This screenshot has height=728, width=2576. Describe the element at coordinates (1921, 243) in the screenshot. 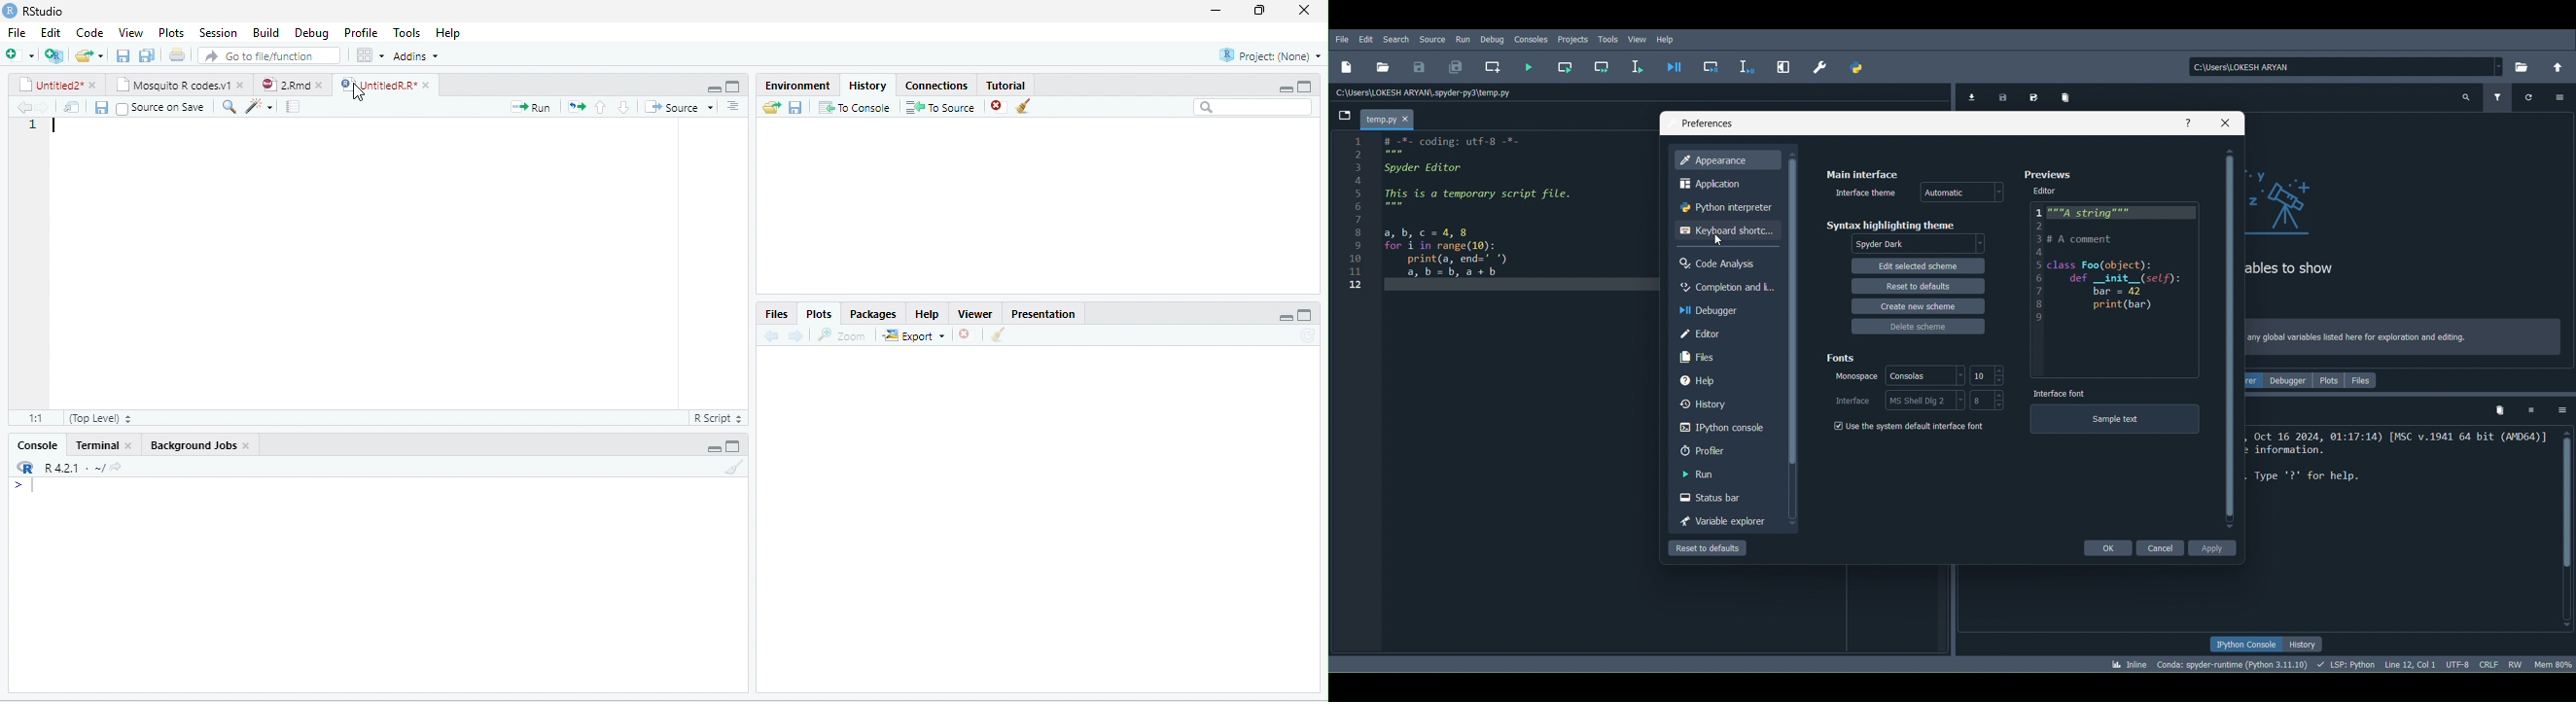

I see `Theme` at that location.